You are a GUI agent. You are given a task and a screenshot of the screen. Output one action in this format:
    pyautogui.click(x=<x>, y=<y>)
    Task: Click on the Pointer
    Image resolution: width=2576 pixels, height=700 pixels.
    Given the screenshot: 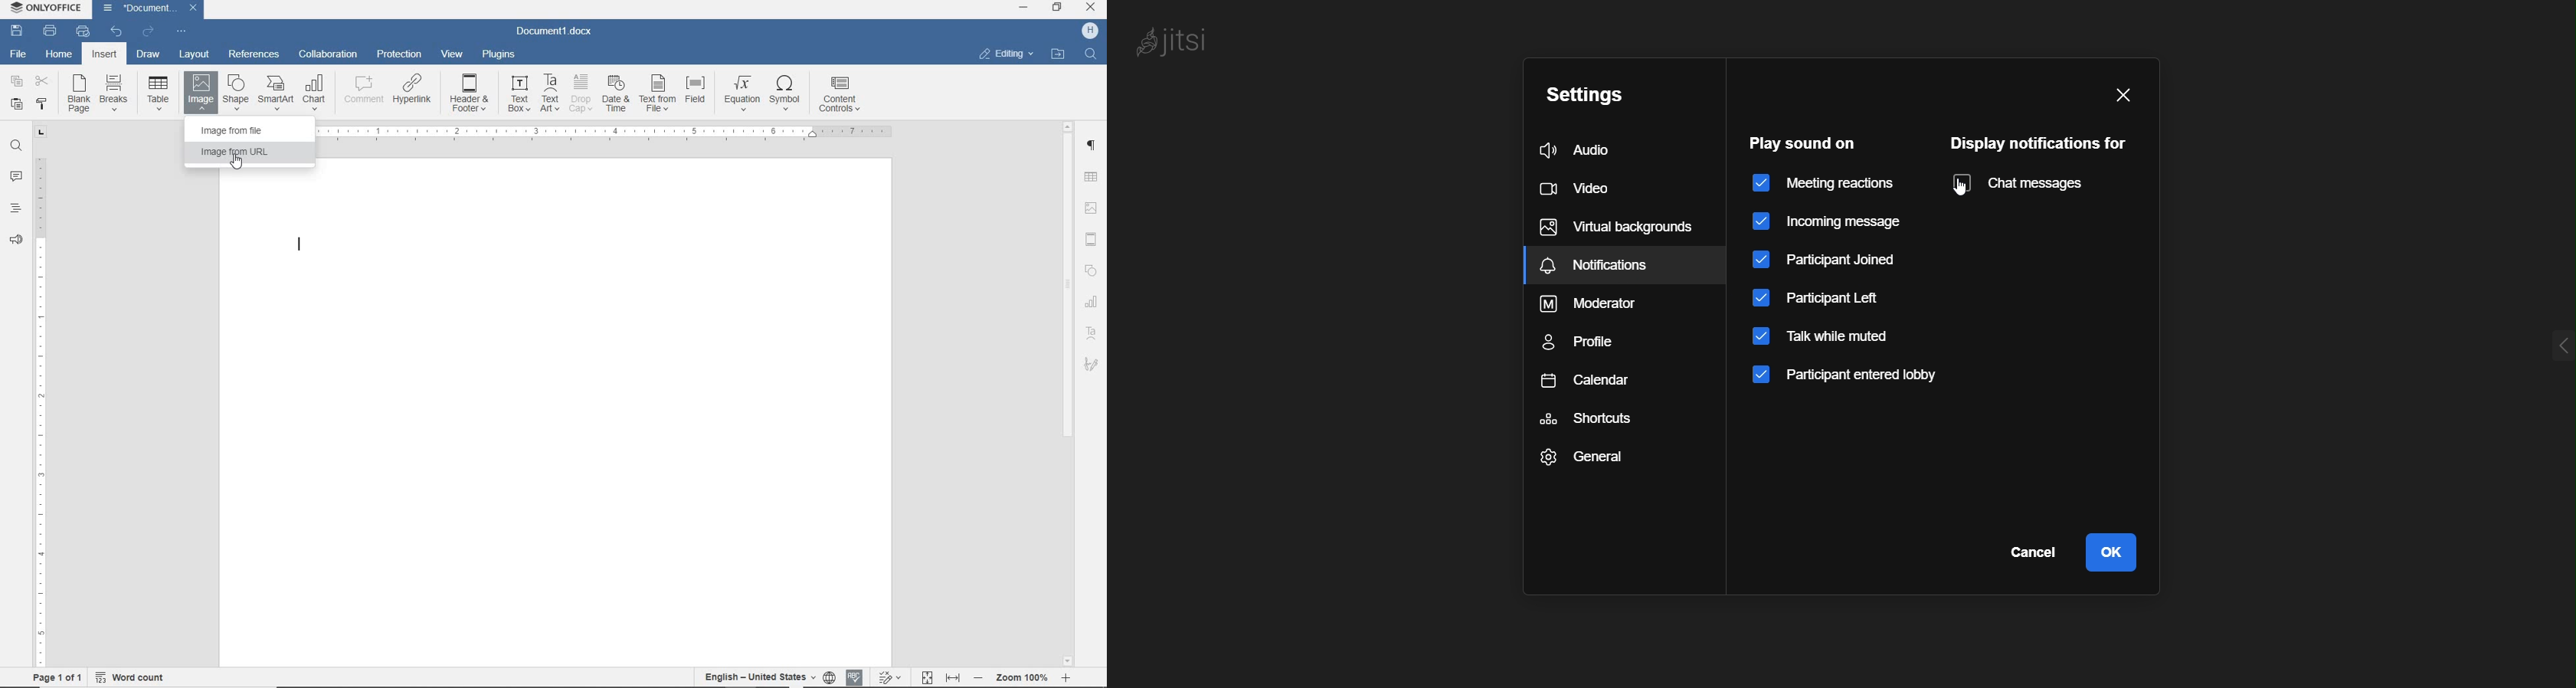 What is the action you would take?
    pyautogui.click(x=246, y=167)
    